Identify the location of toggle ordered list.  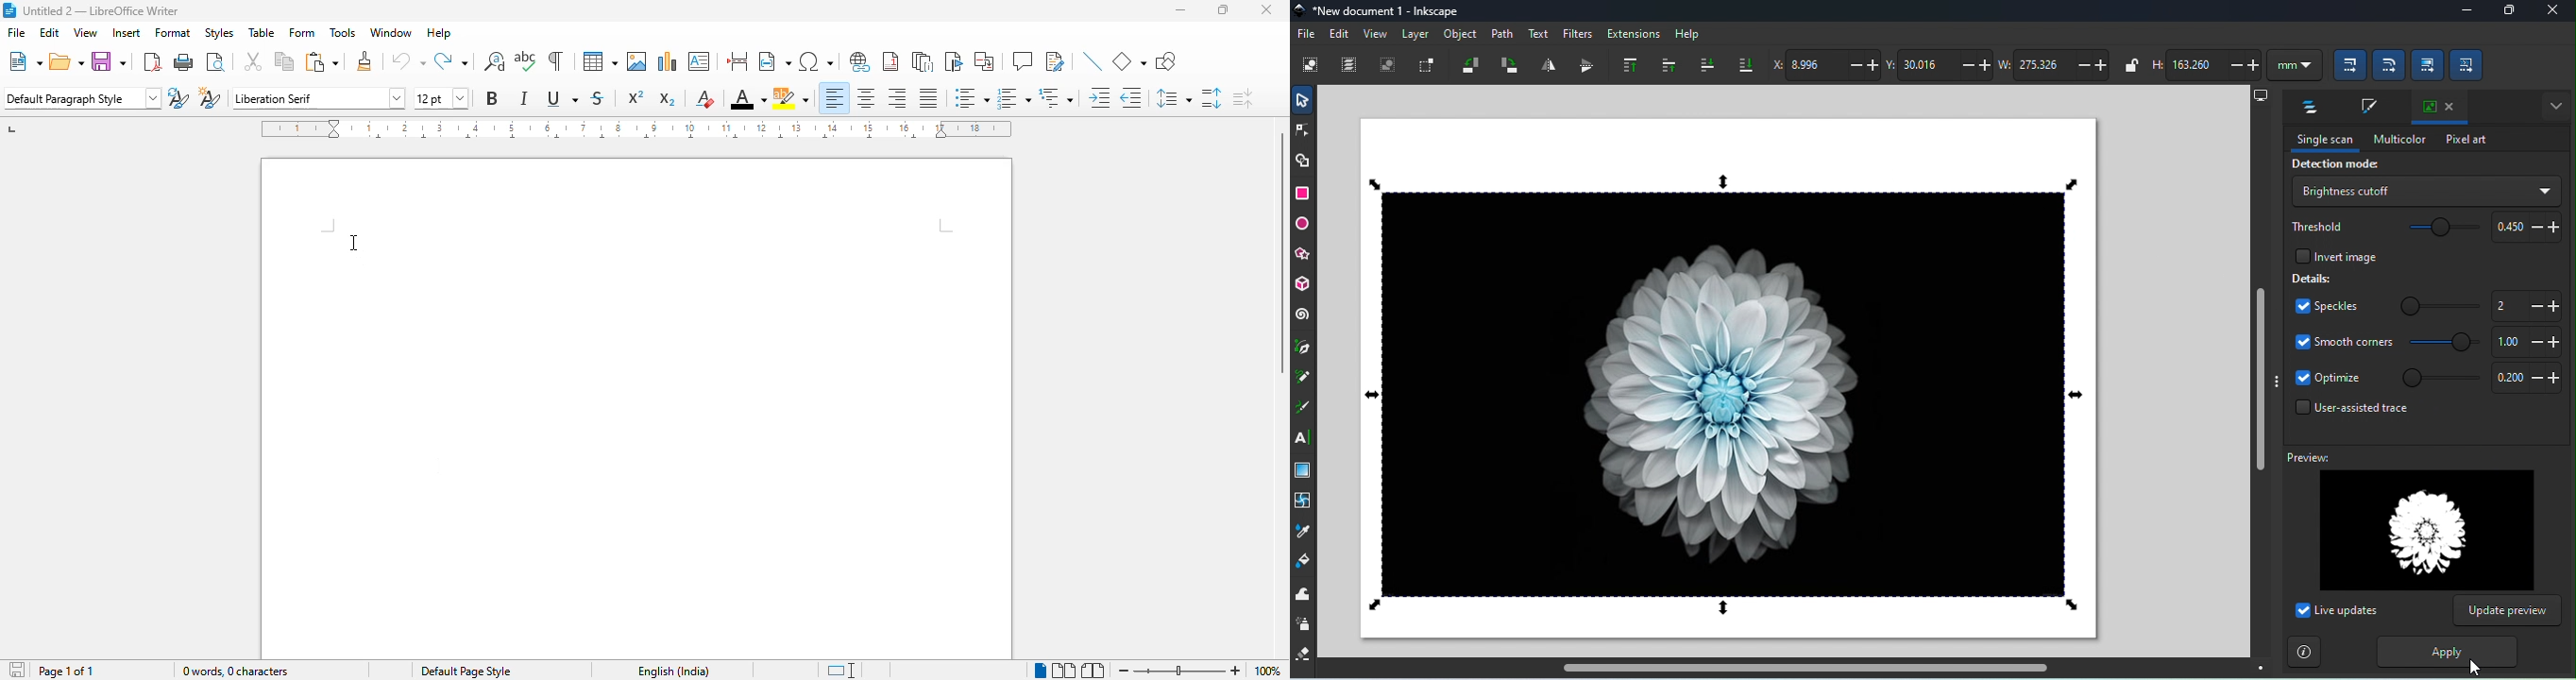
(1014, 98).